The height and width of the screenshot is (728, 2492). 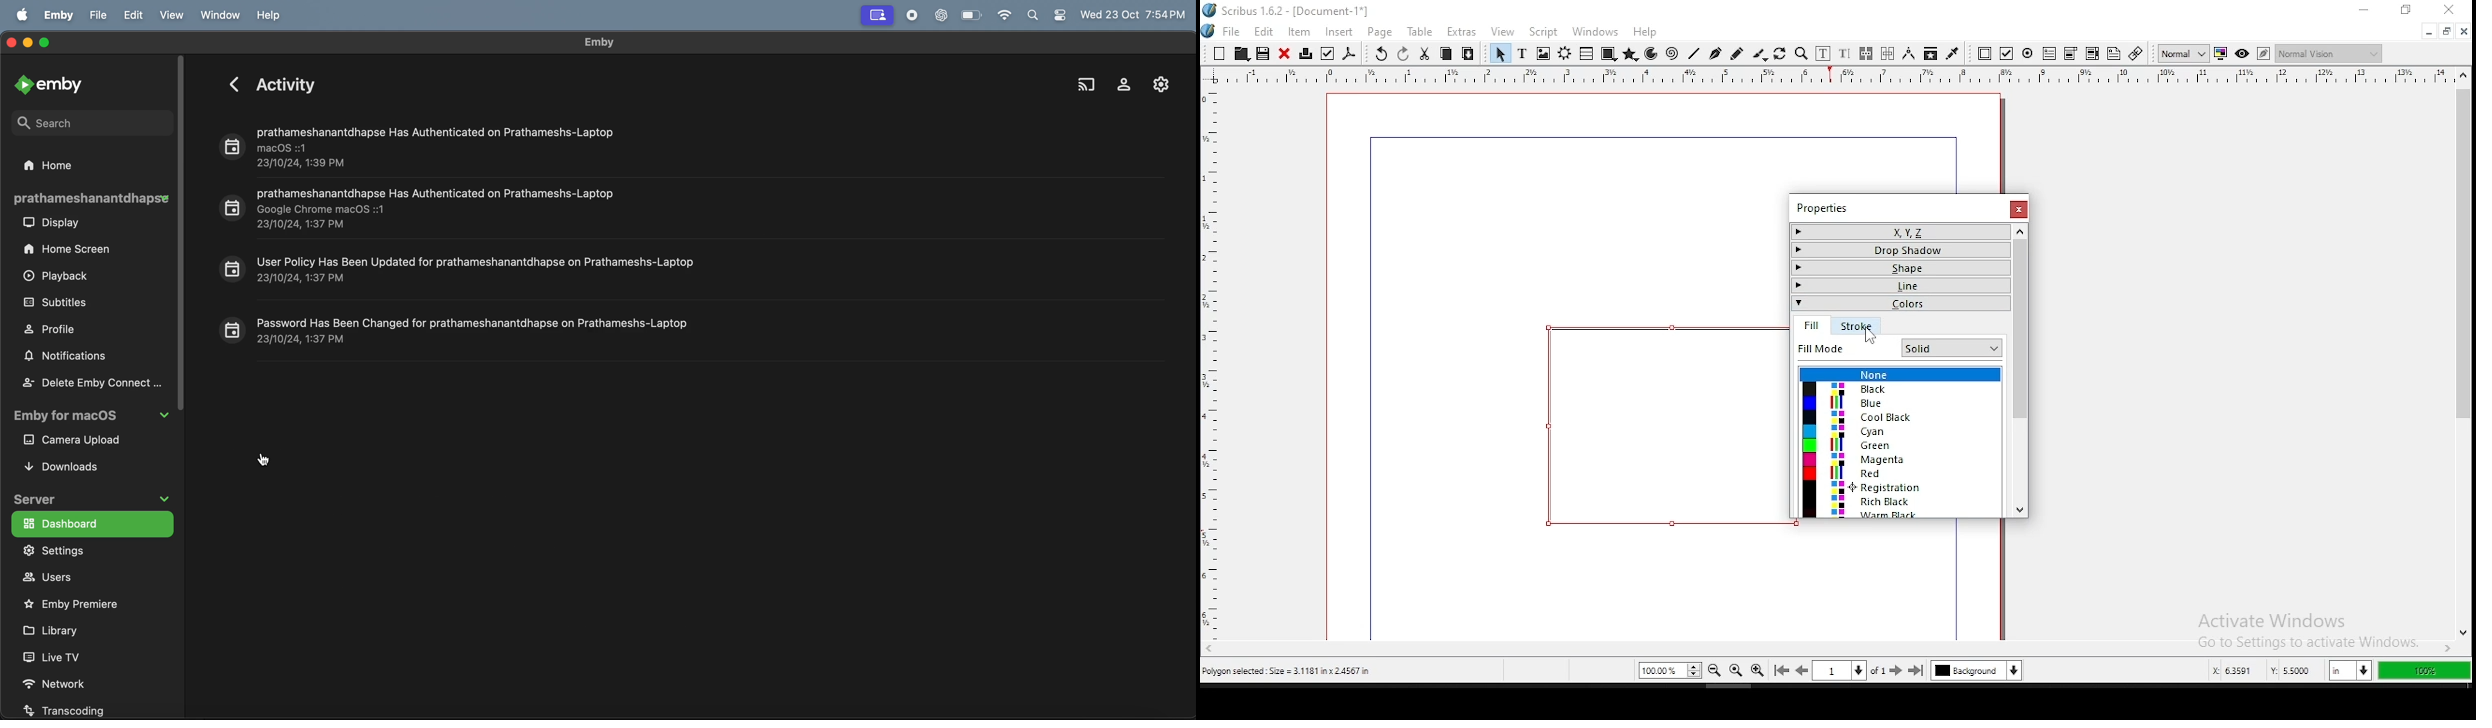 I want to click on blue, so click(x=1899, y=402).